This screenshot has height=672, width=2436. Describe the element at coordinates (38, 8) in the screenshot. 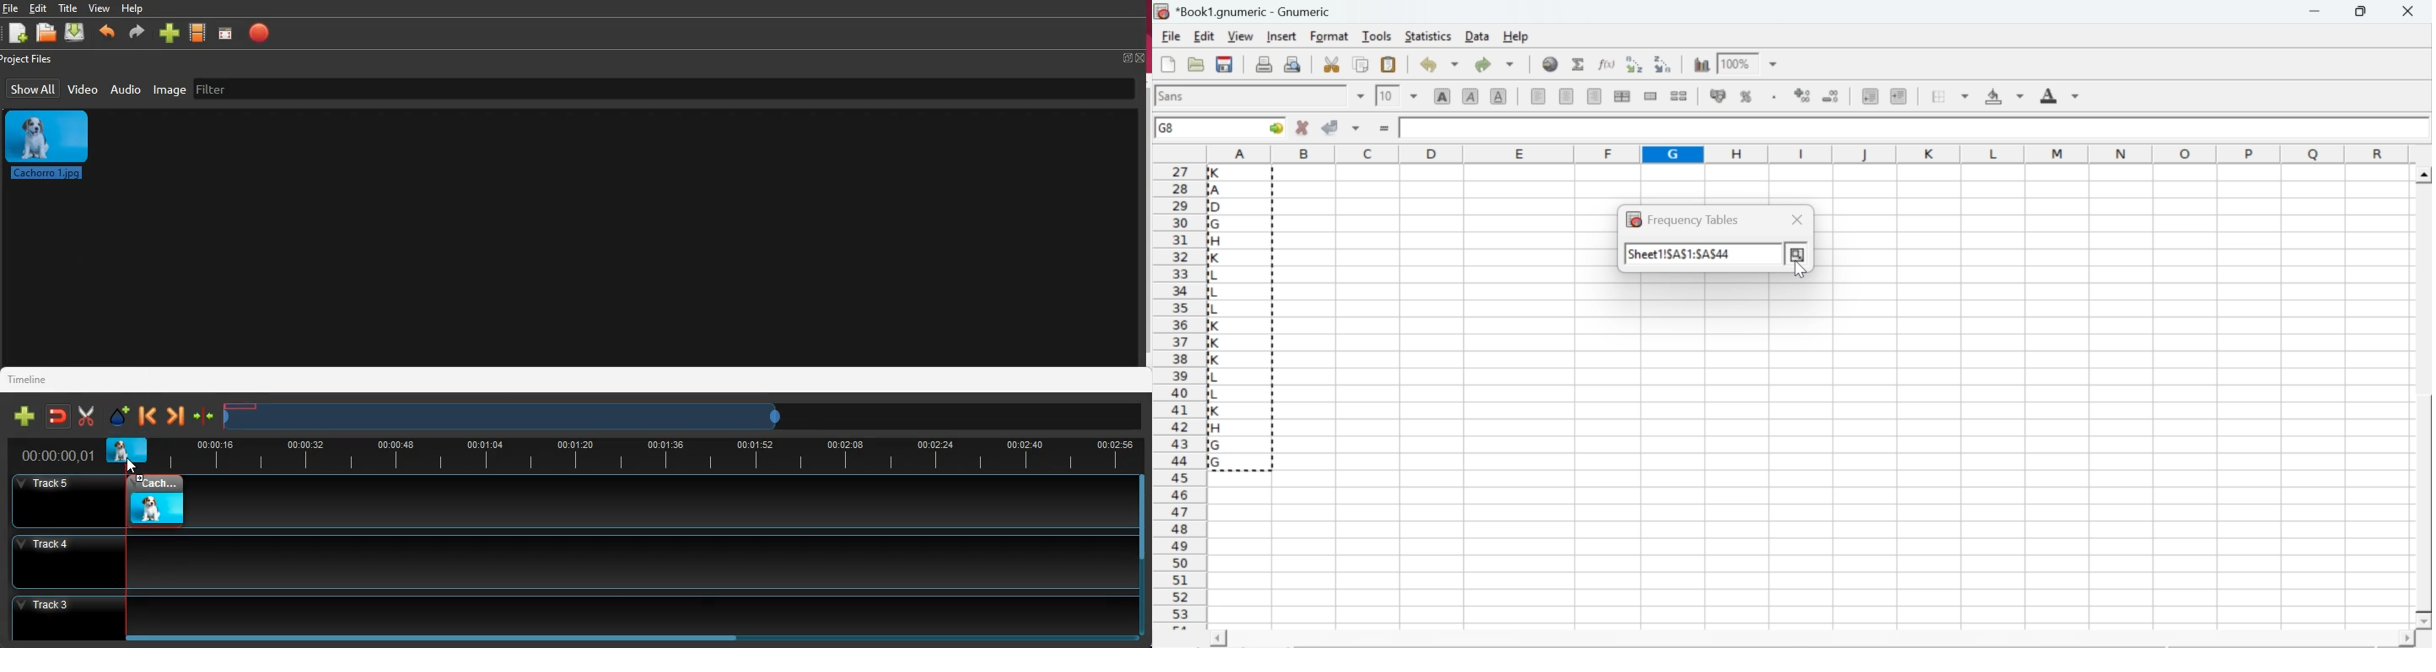

I see `edit` at that location.